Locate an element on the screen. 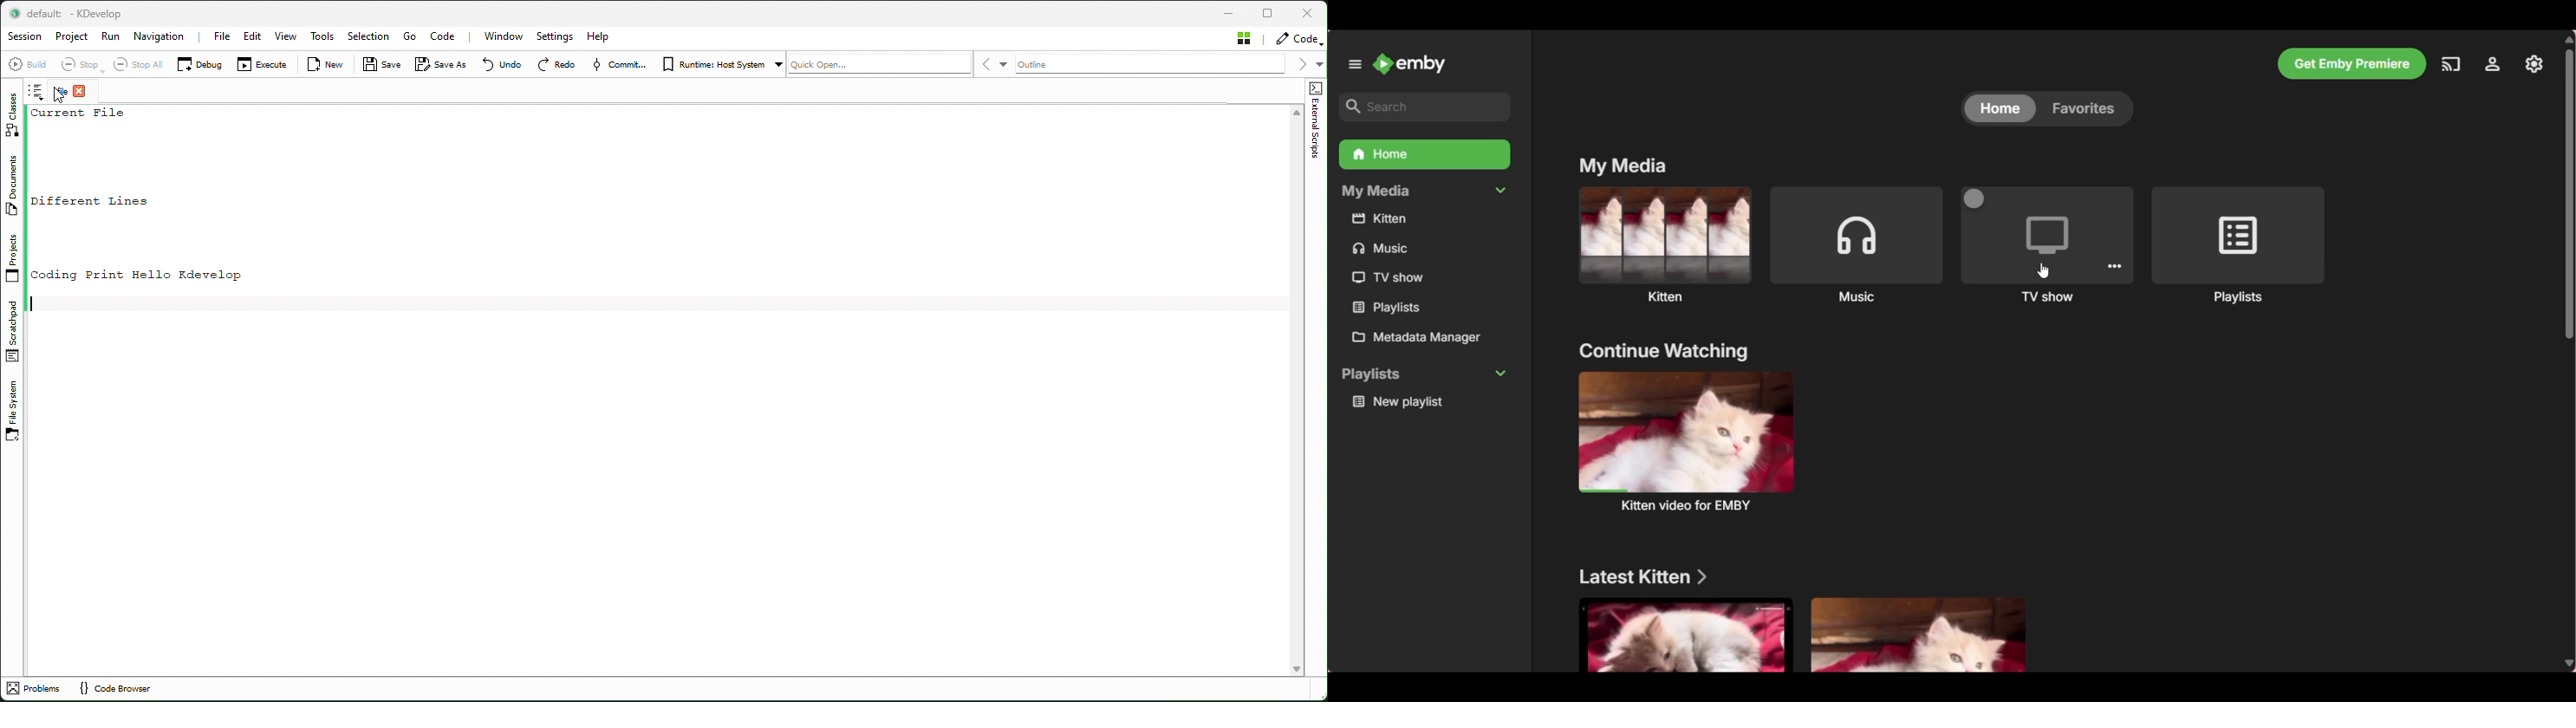  Playlist under Playlists section is located at coordinates (1428, 402).